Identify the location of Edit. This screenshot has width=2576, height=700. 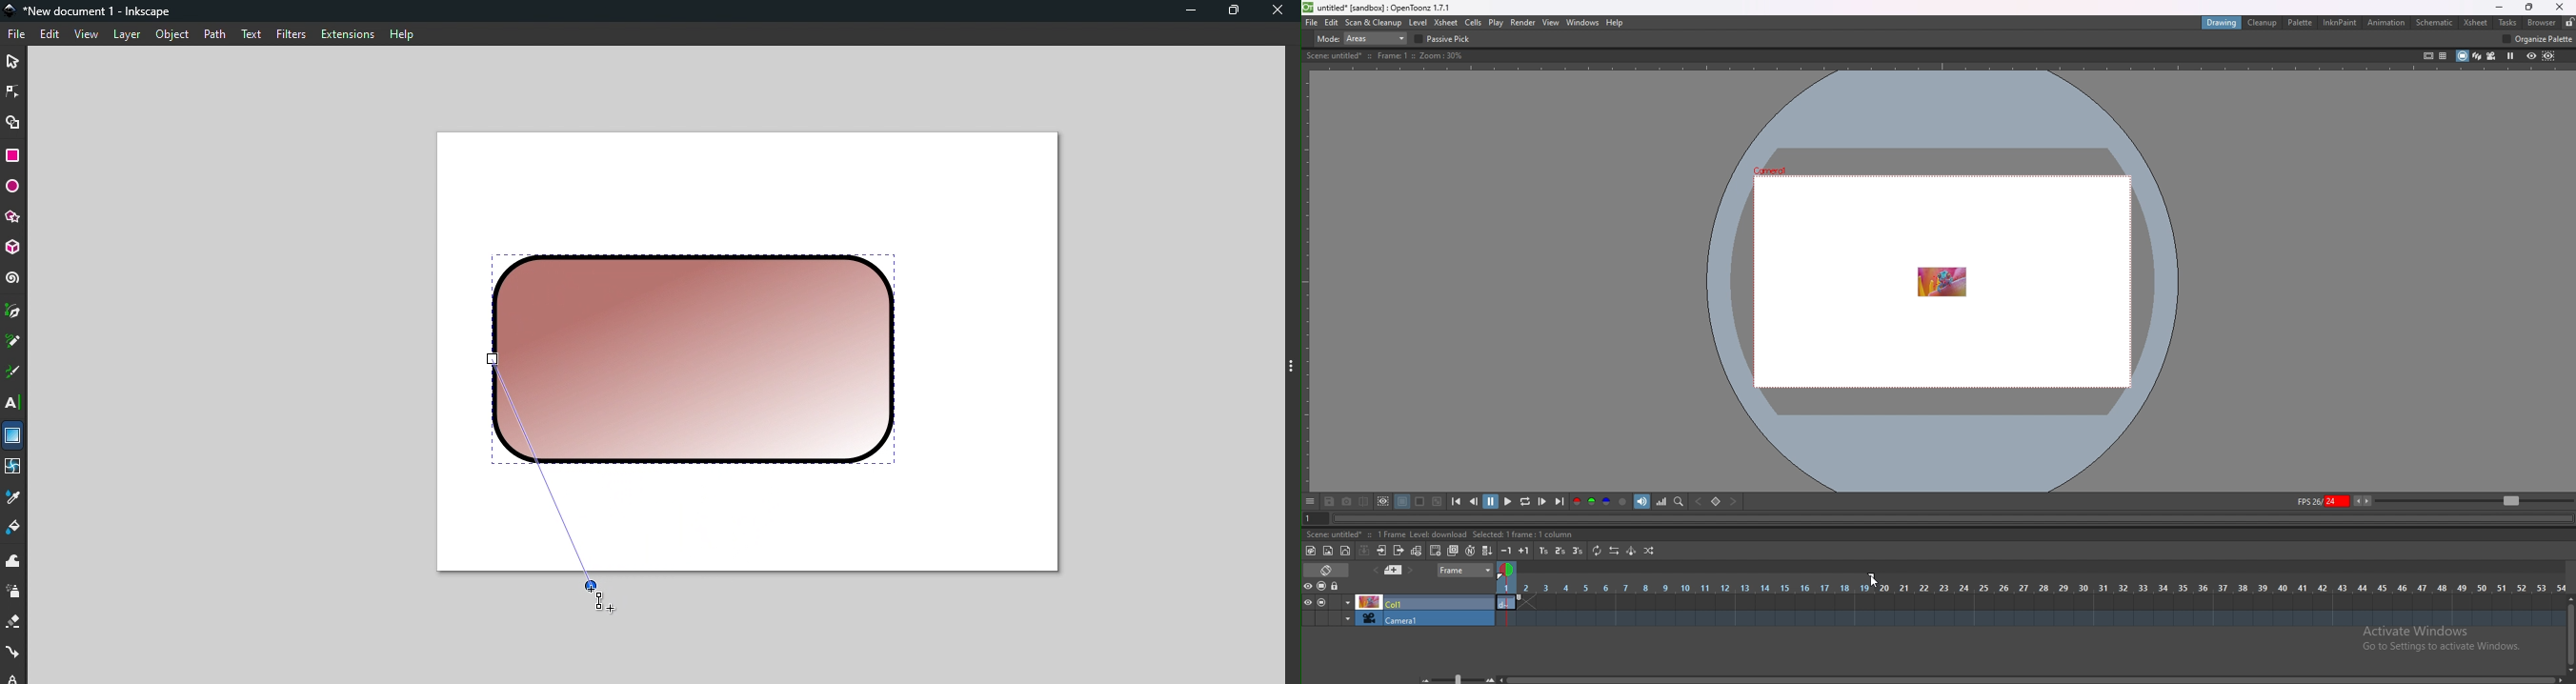
(51, 35).